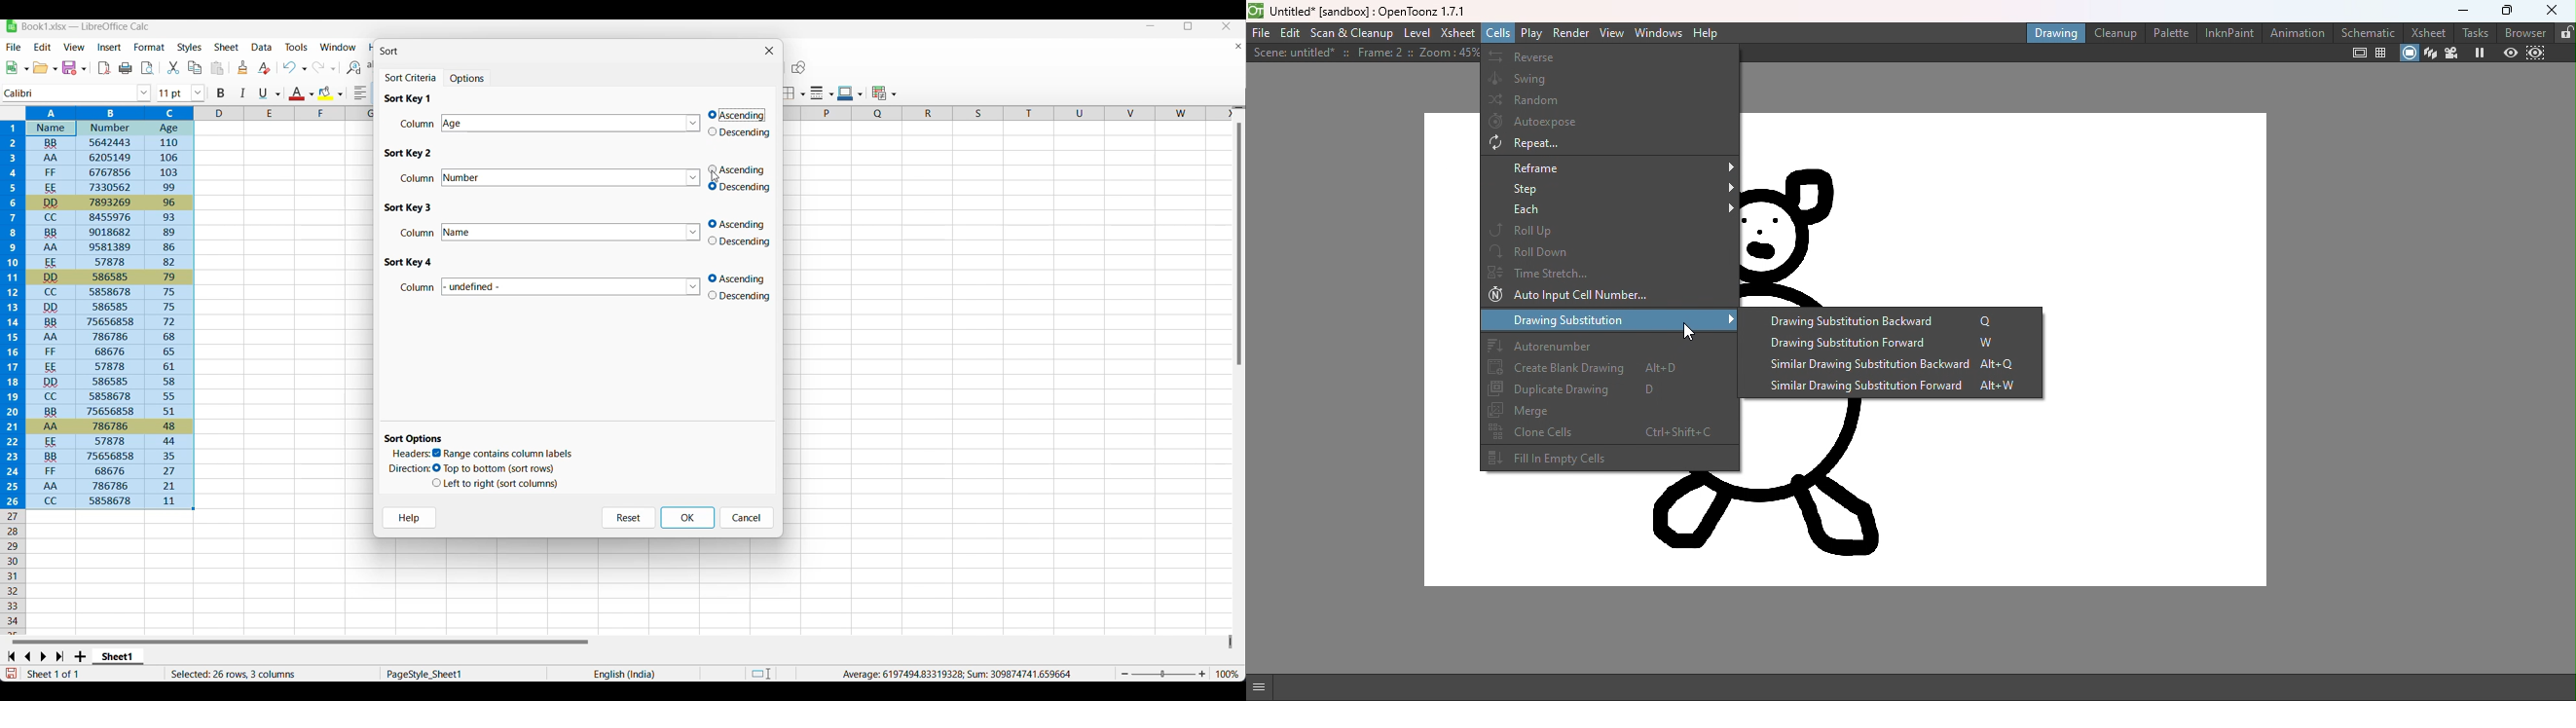  I want to click on Save options, so click(74, 68).